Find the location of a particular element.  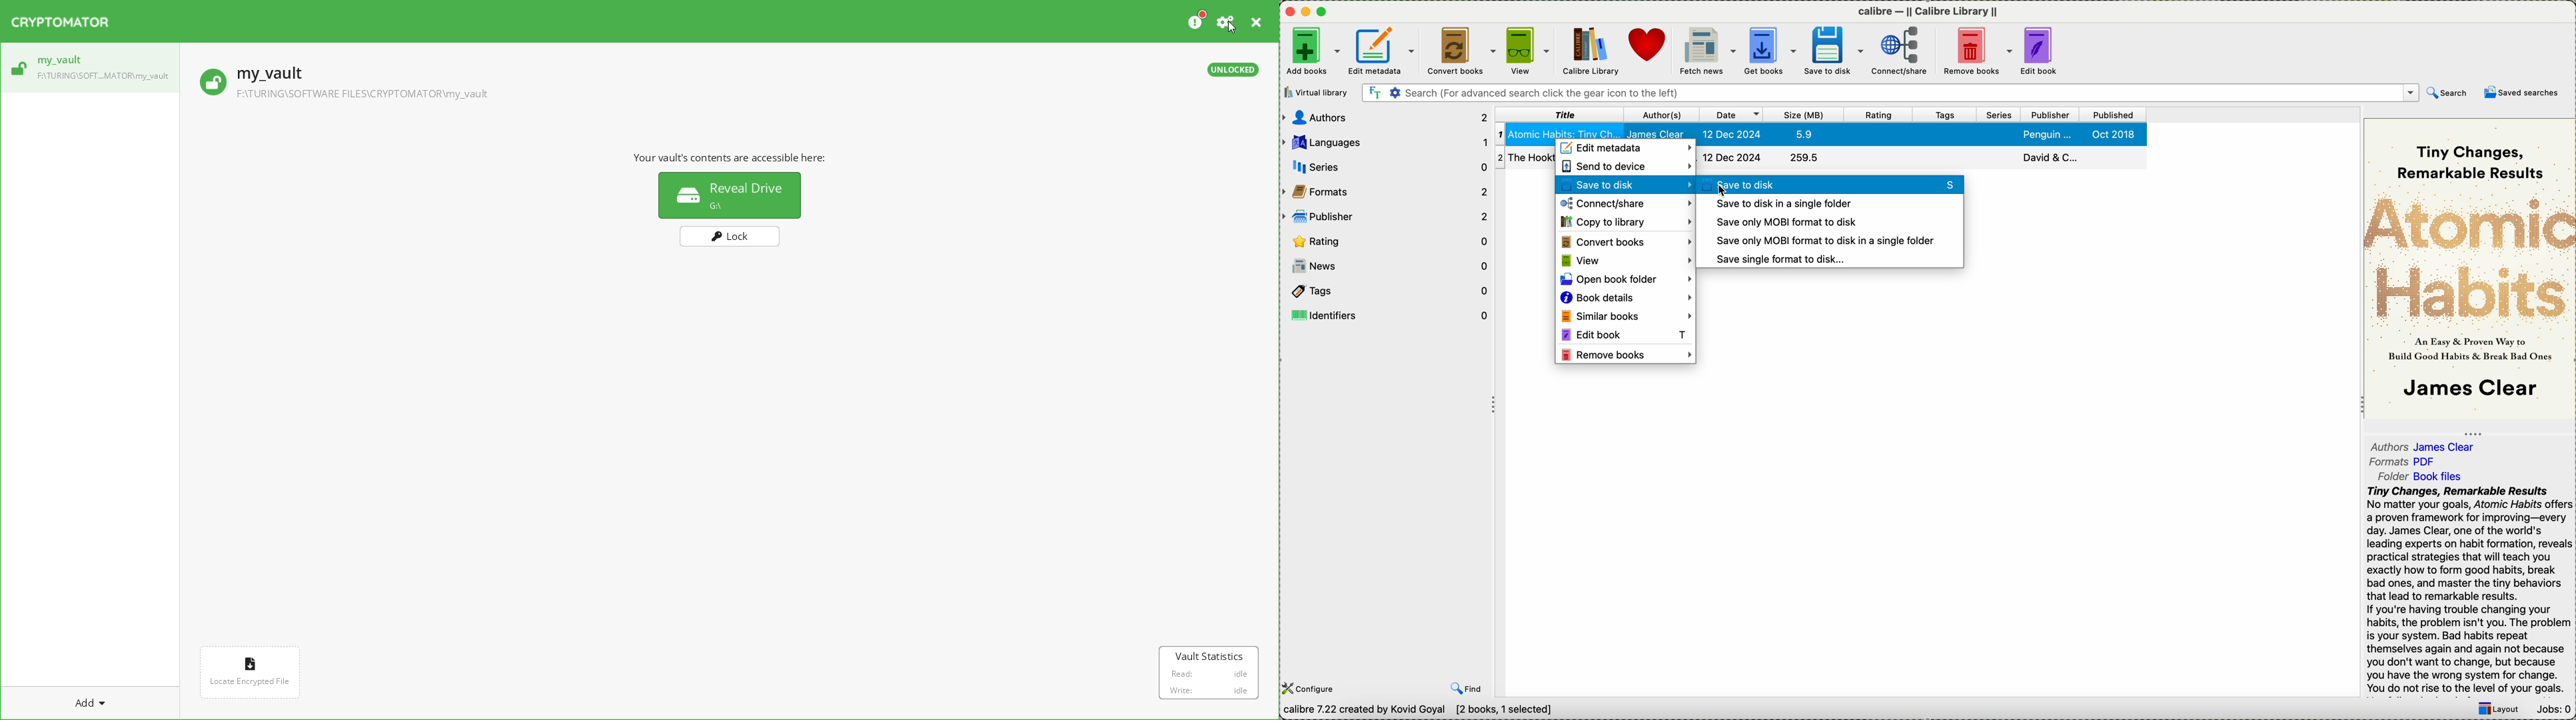

news is located at coordinates (1391, 266).